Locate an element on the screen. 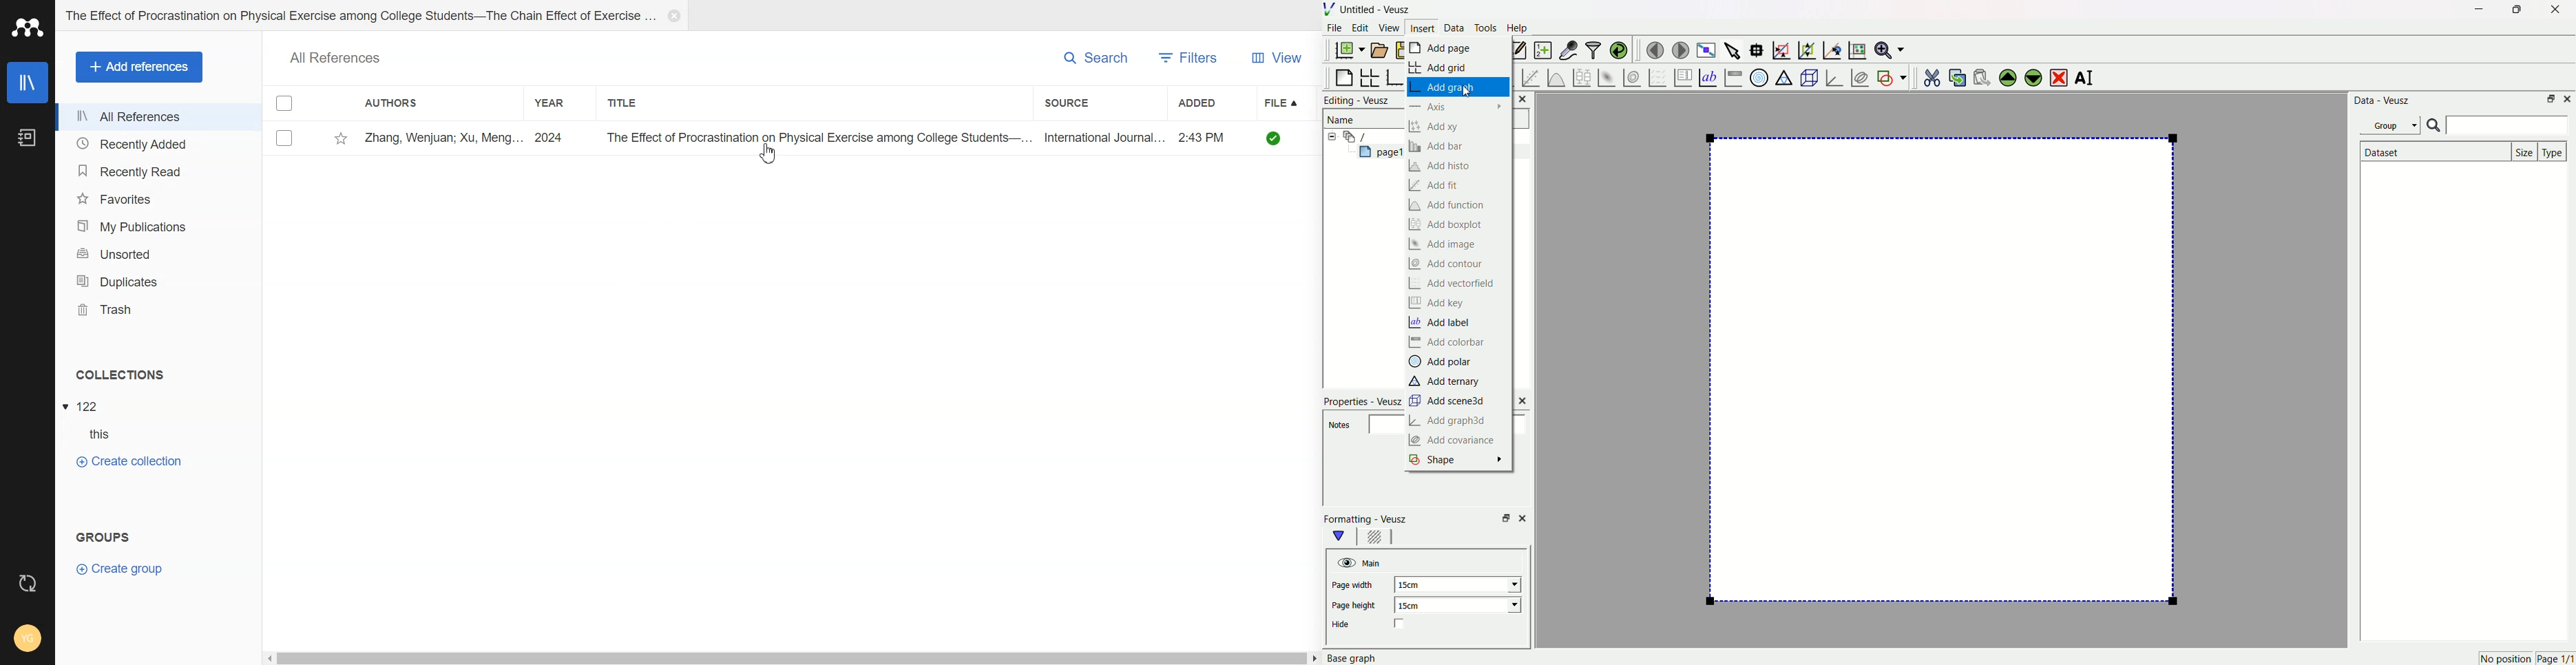 The height and width of the screenshot is (672, 2576). Duplicates is located at coordinates (158, 280).